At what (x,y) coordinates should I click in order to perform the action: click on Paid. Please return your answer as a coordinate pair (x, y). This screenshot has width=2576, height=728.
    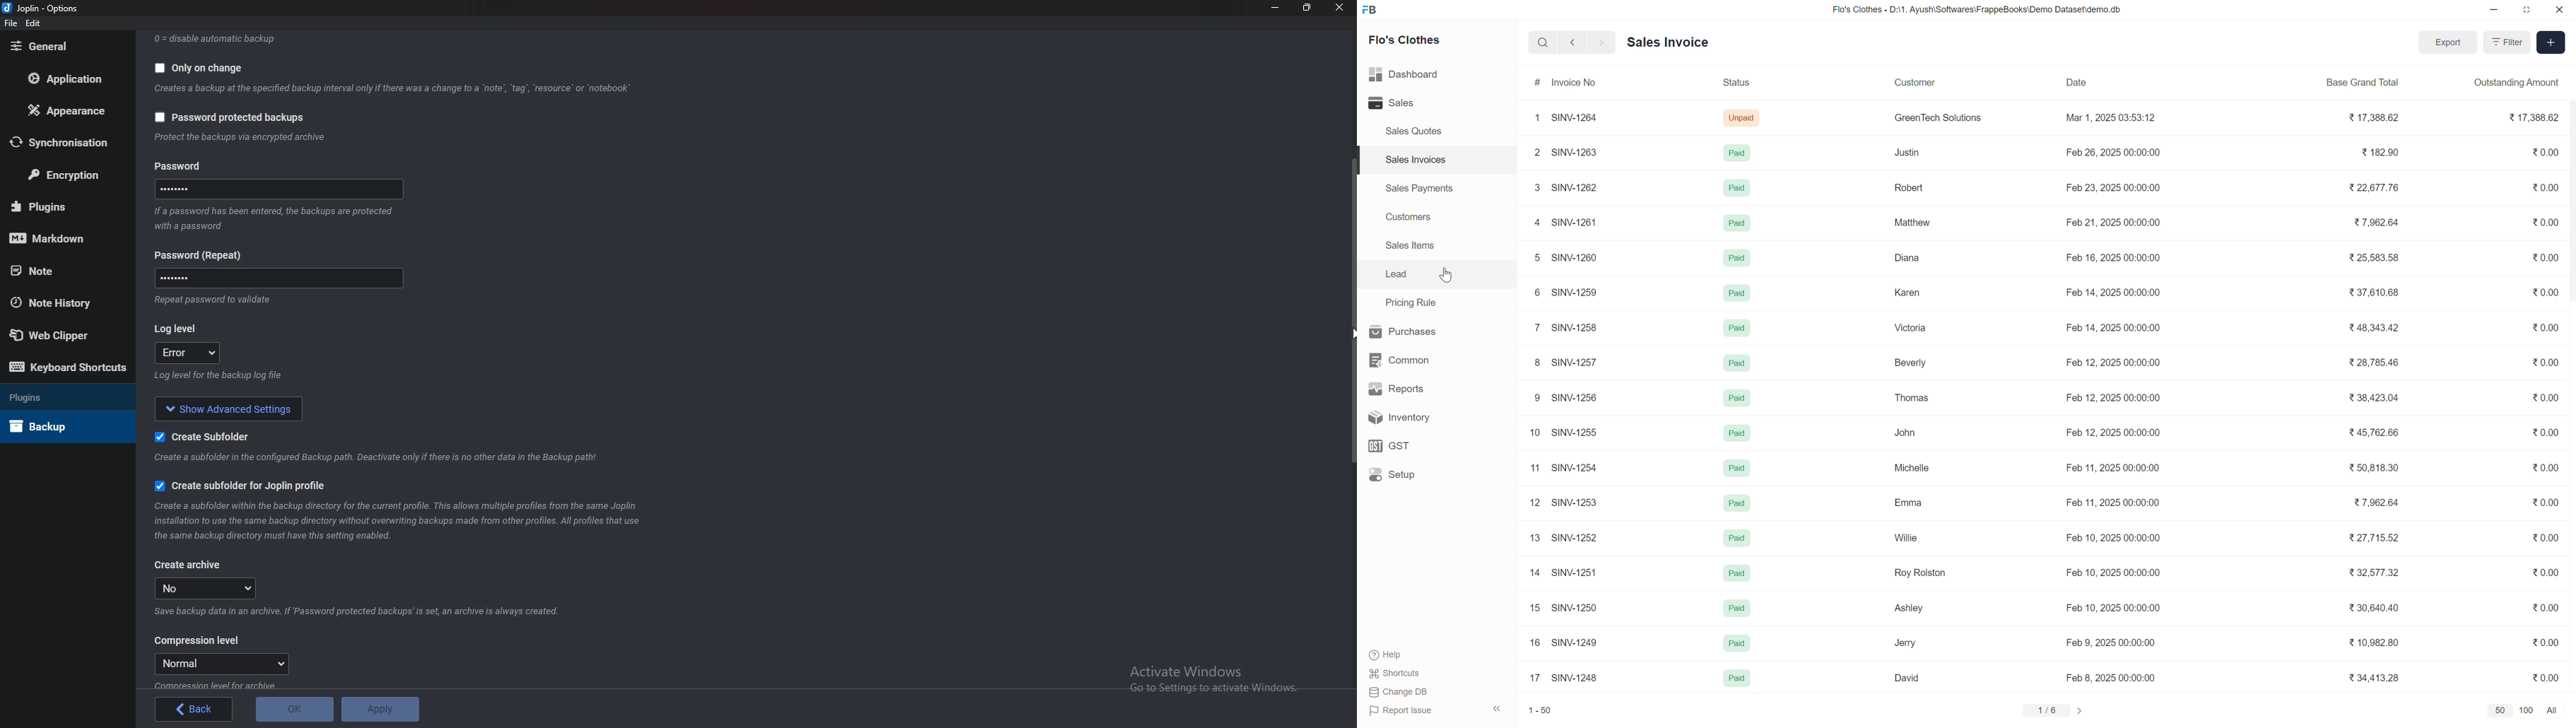
    Looking at the image, I should click on (1734, 678).